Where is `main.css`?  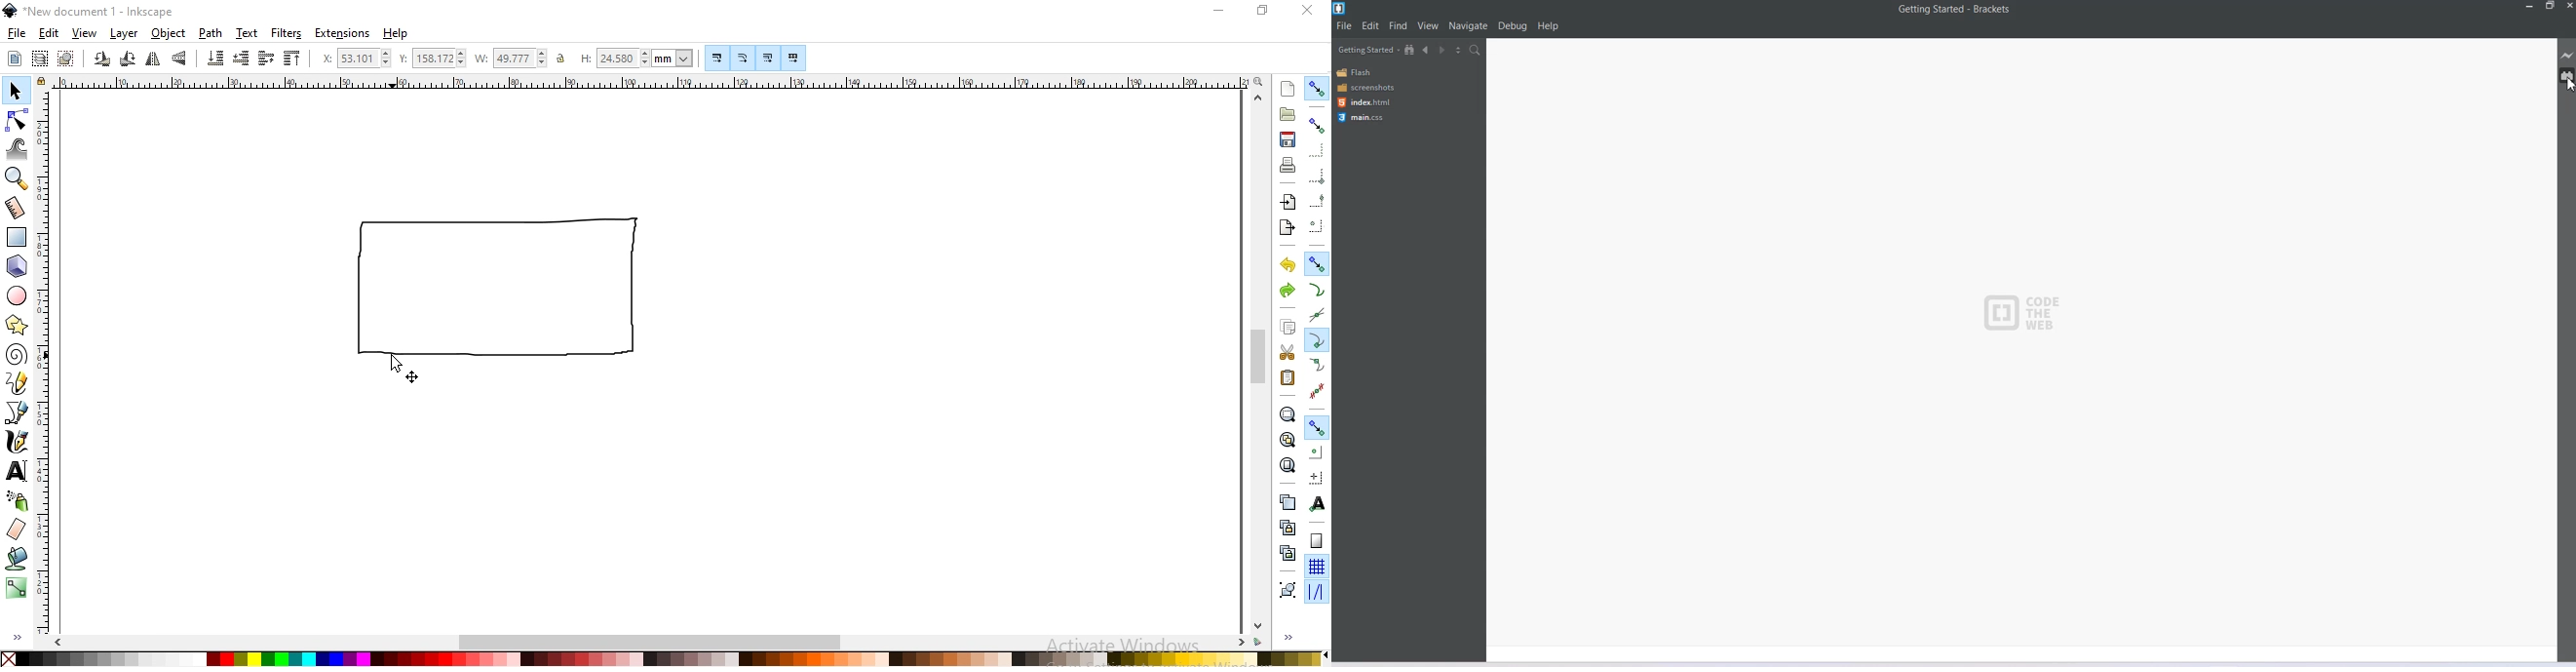 main.css is located at coordinates (1363, 117).